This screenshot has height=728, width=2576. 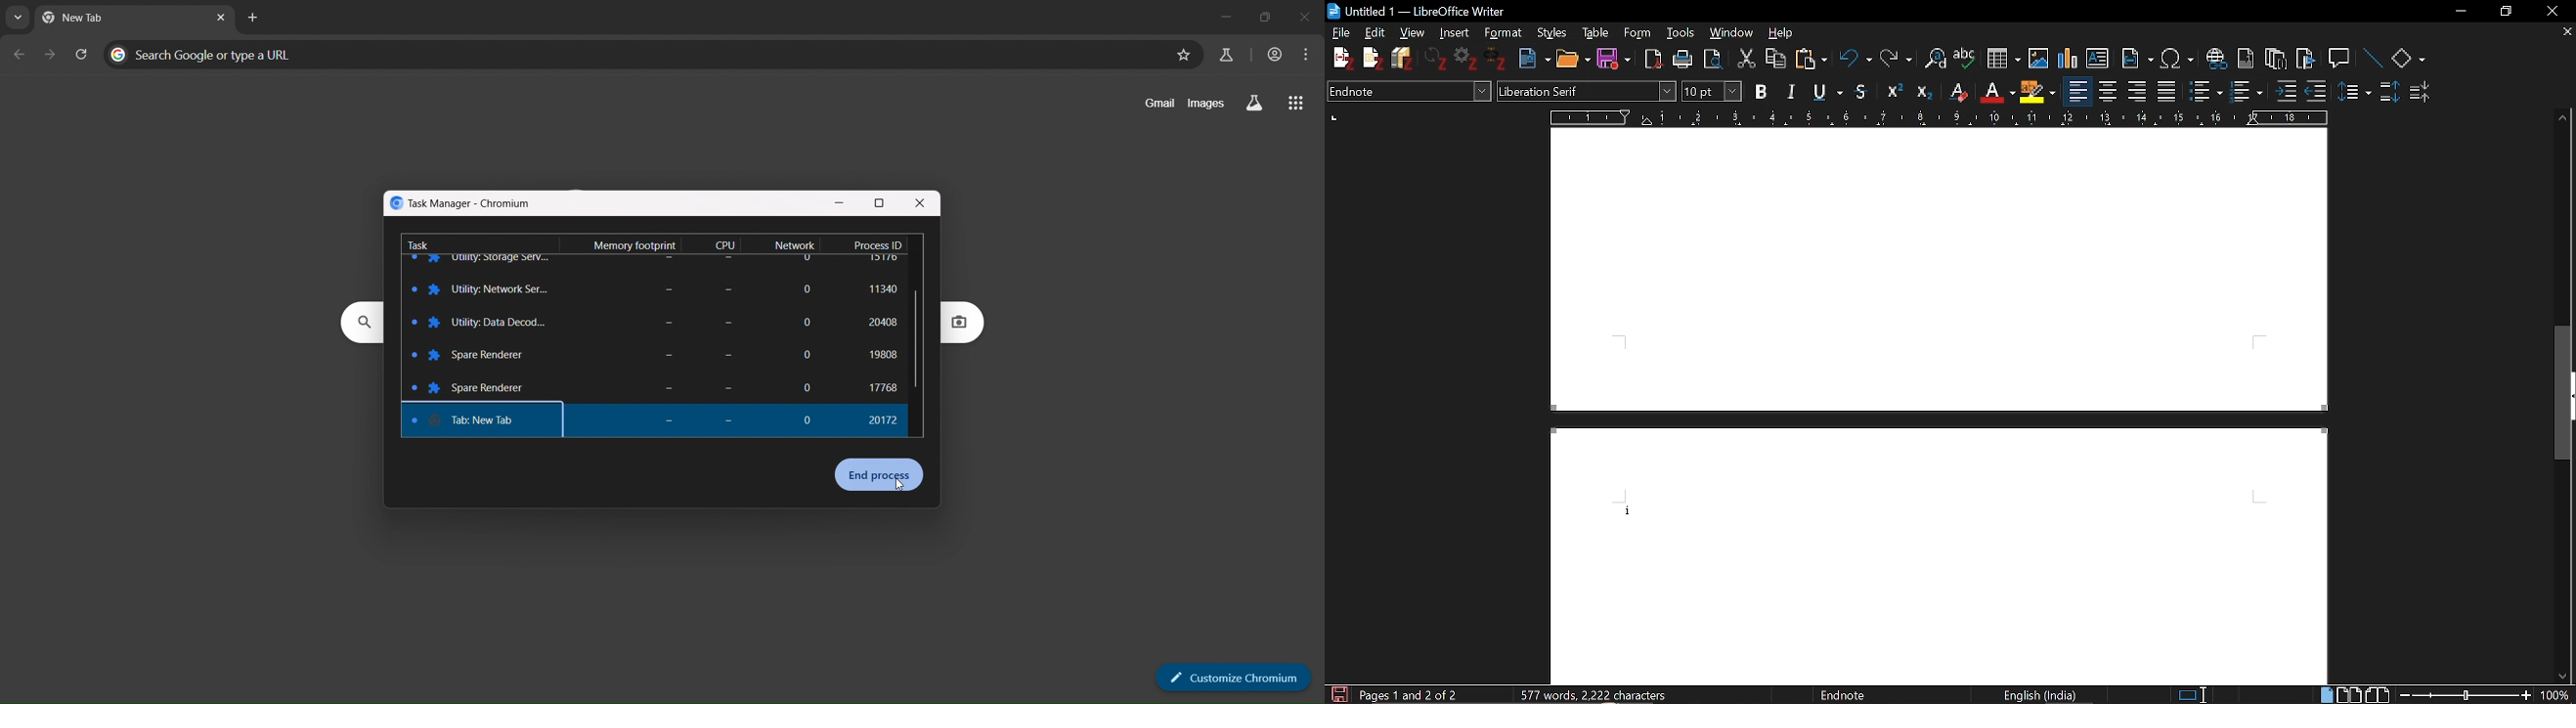 I want to click on 0, so click(x=807, y=387).